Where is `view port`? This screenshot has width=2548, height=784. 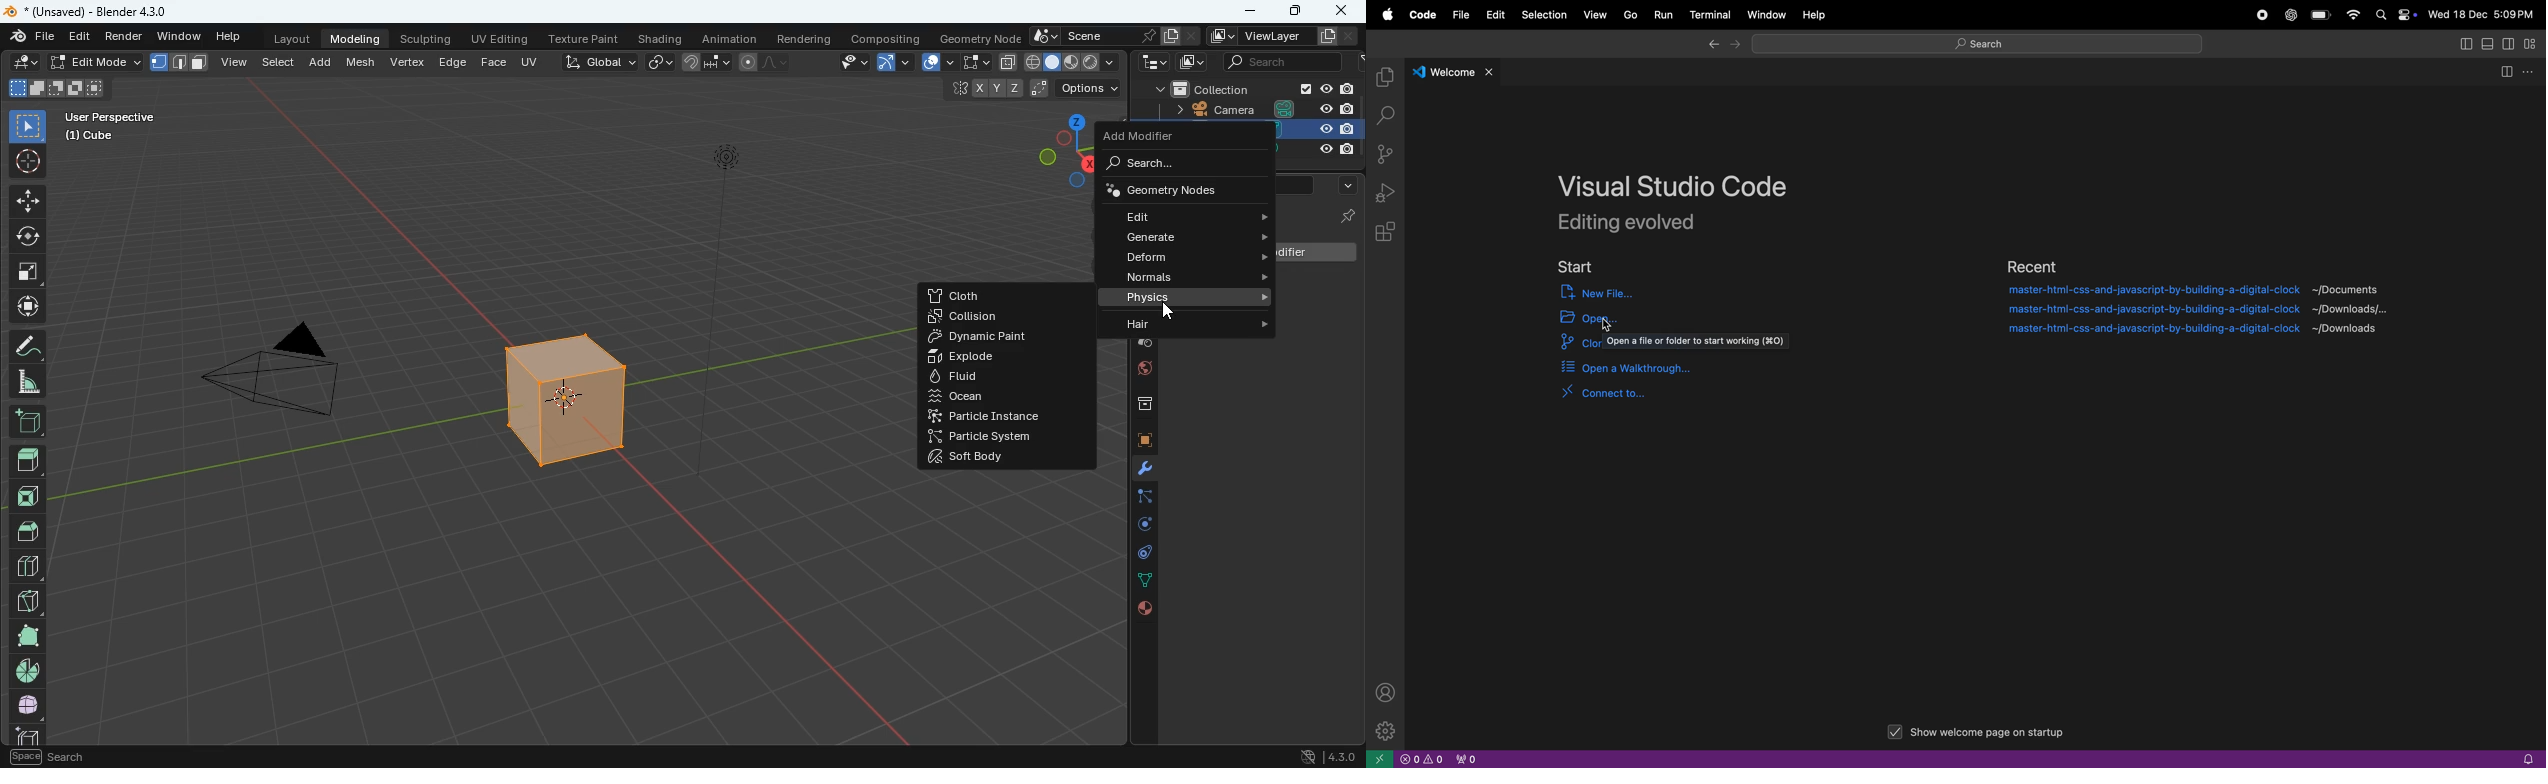 view port is located at coordinates (1465, 759).